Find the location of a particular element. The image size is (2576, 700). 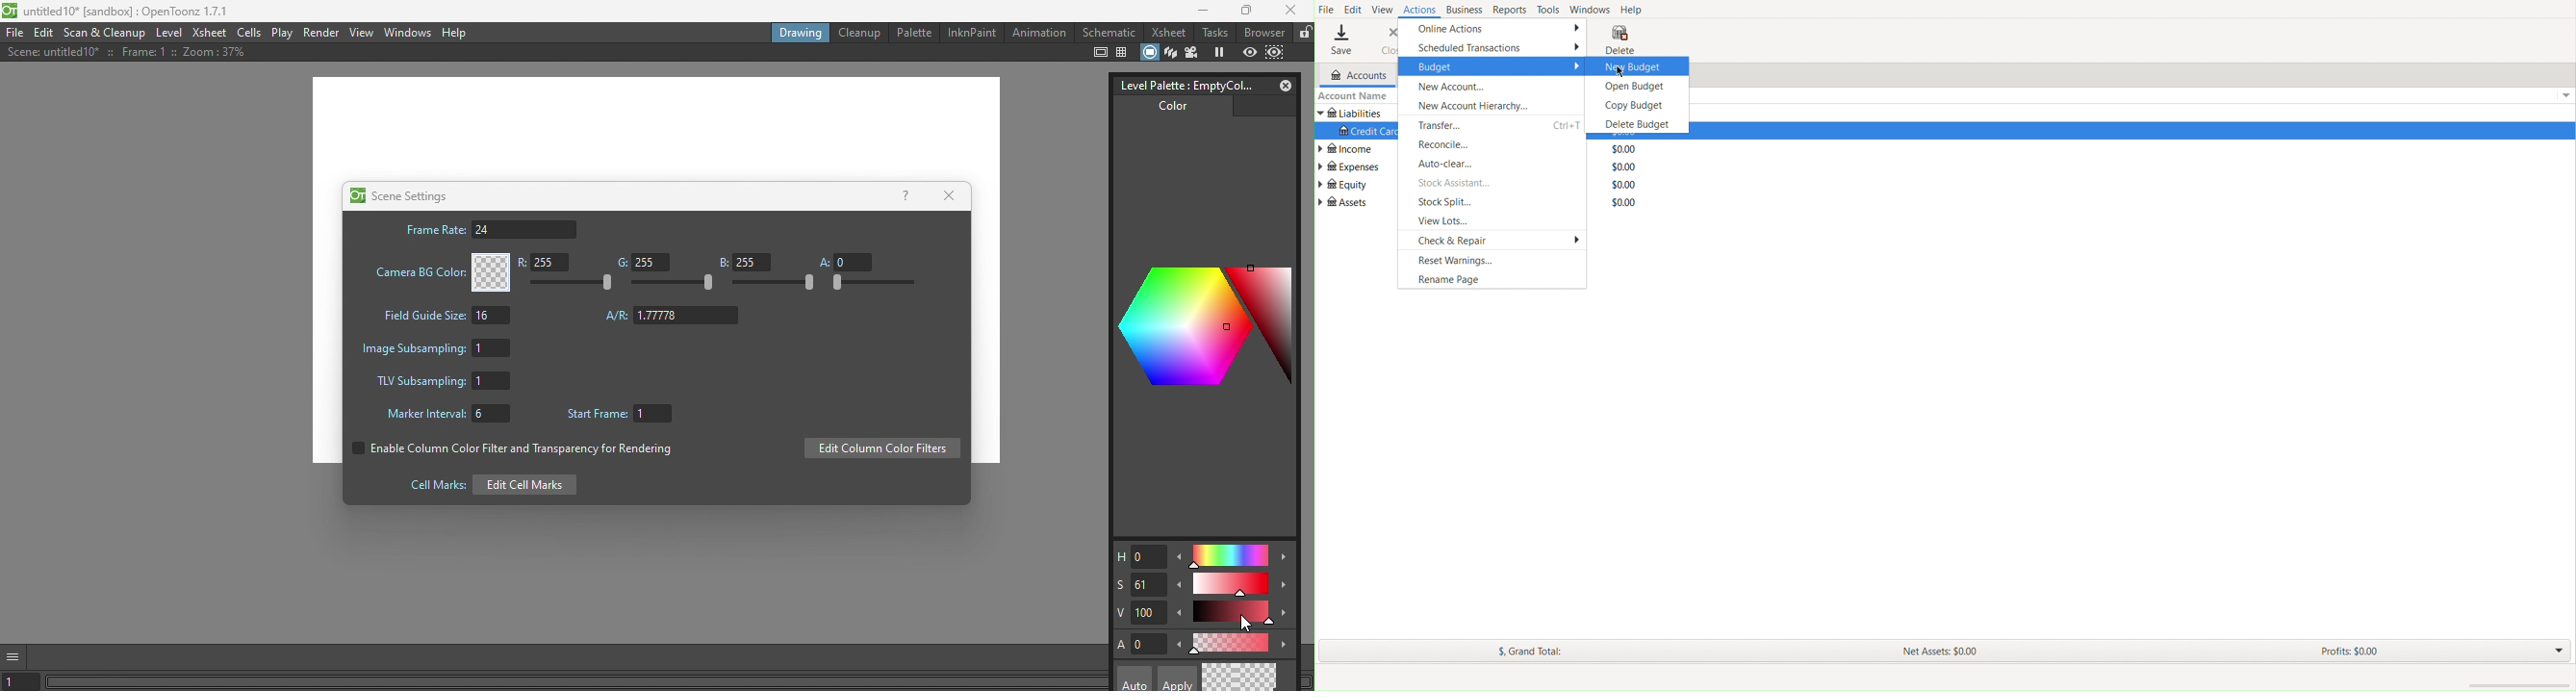

Total is located at coordinates (1625, 149).